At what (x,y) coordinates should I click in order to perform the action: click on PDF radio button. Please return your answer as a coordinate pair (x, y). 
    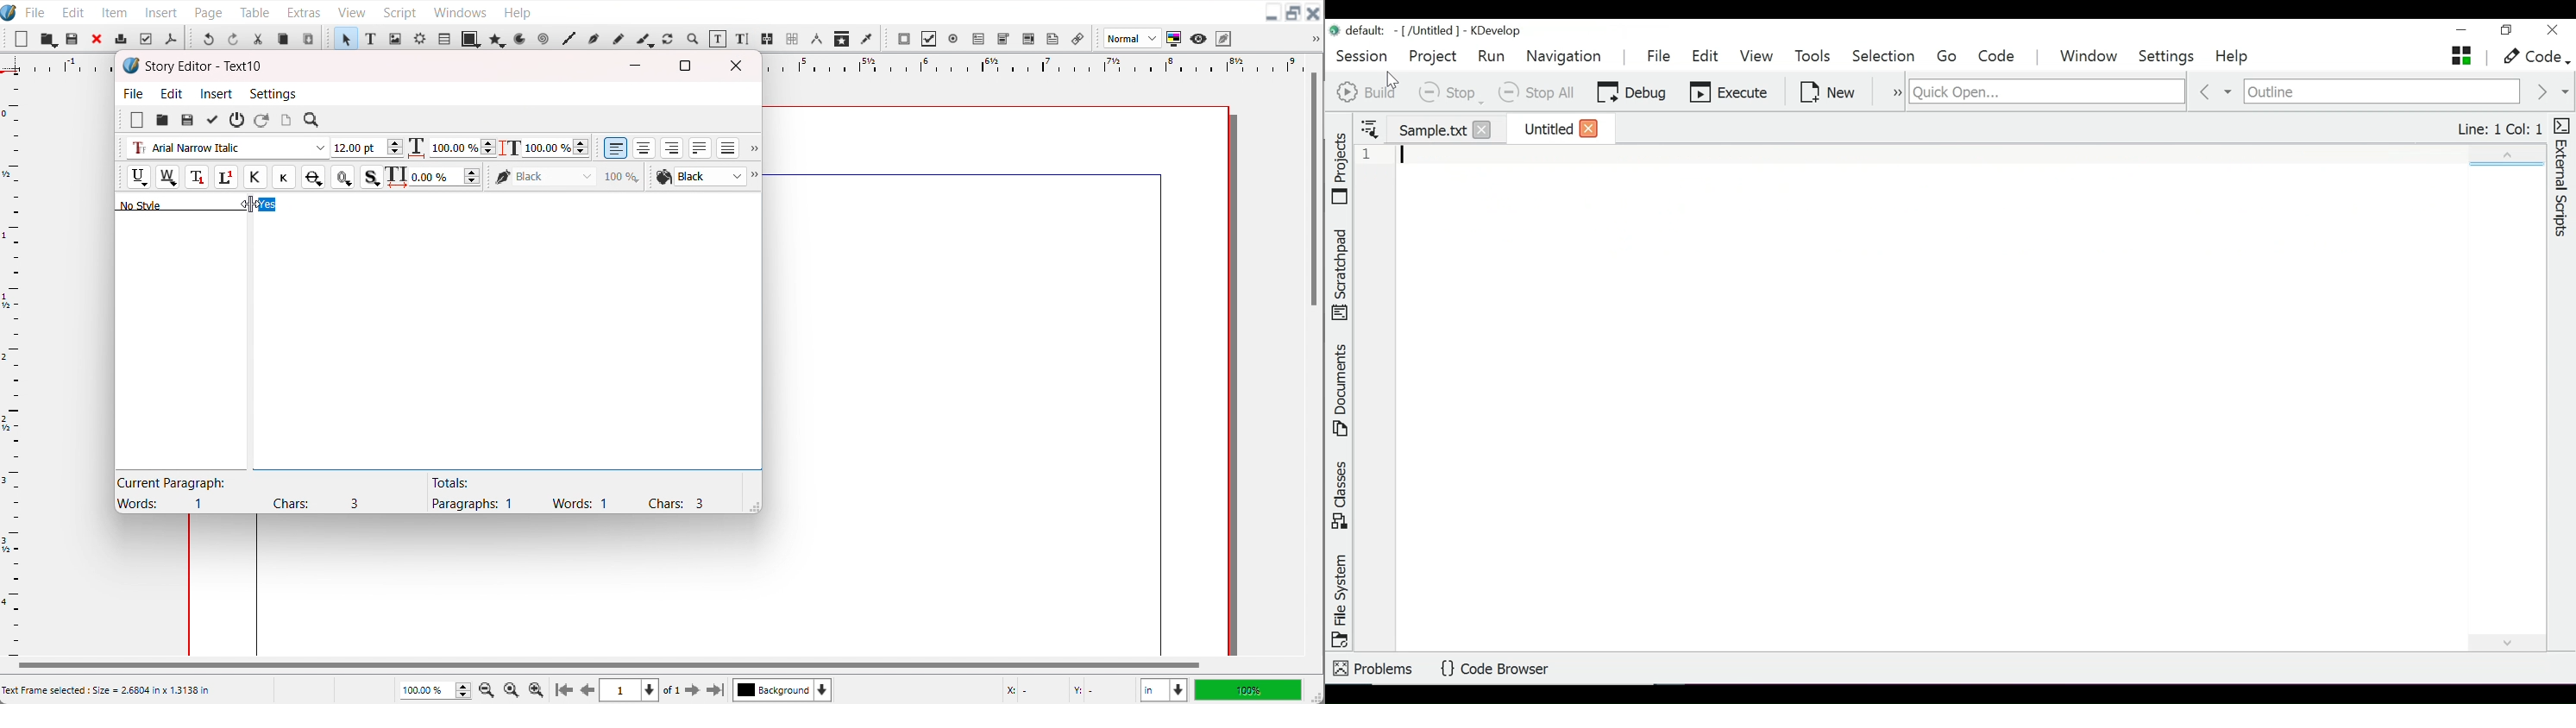
    Looking at the image, I should click on (952, 39).